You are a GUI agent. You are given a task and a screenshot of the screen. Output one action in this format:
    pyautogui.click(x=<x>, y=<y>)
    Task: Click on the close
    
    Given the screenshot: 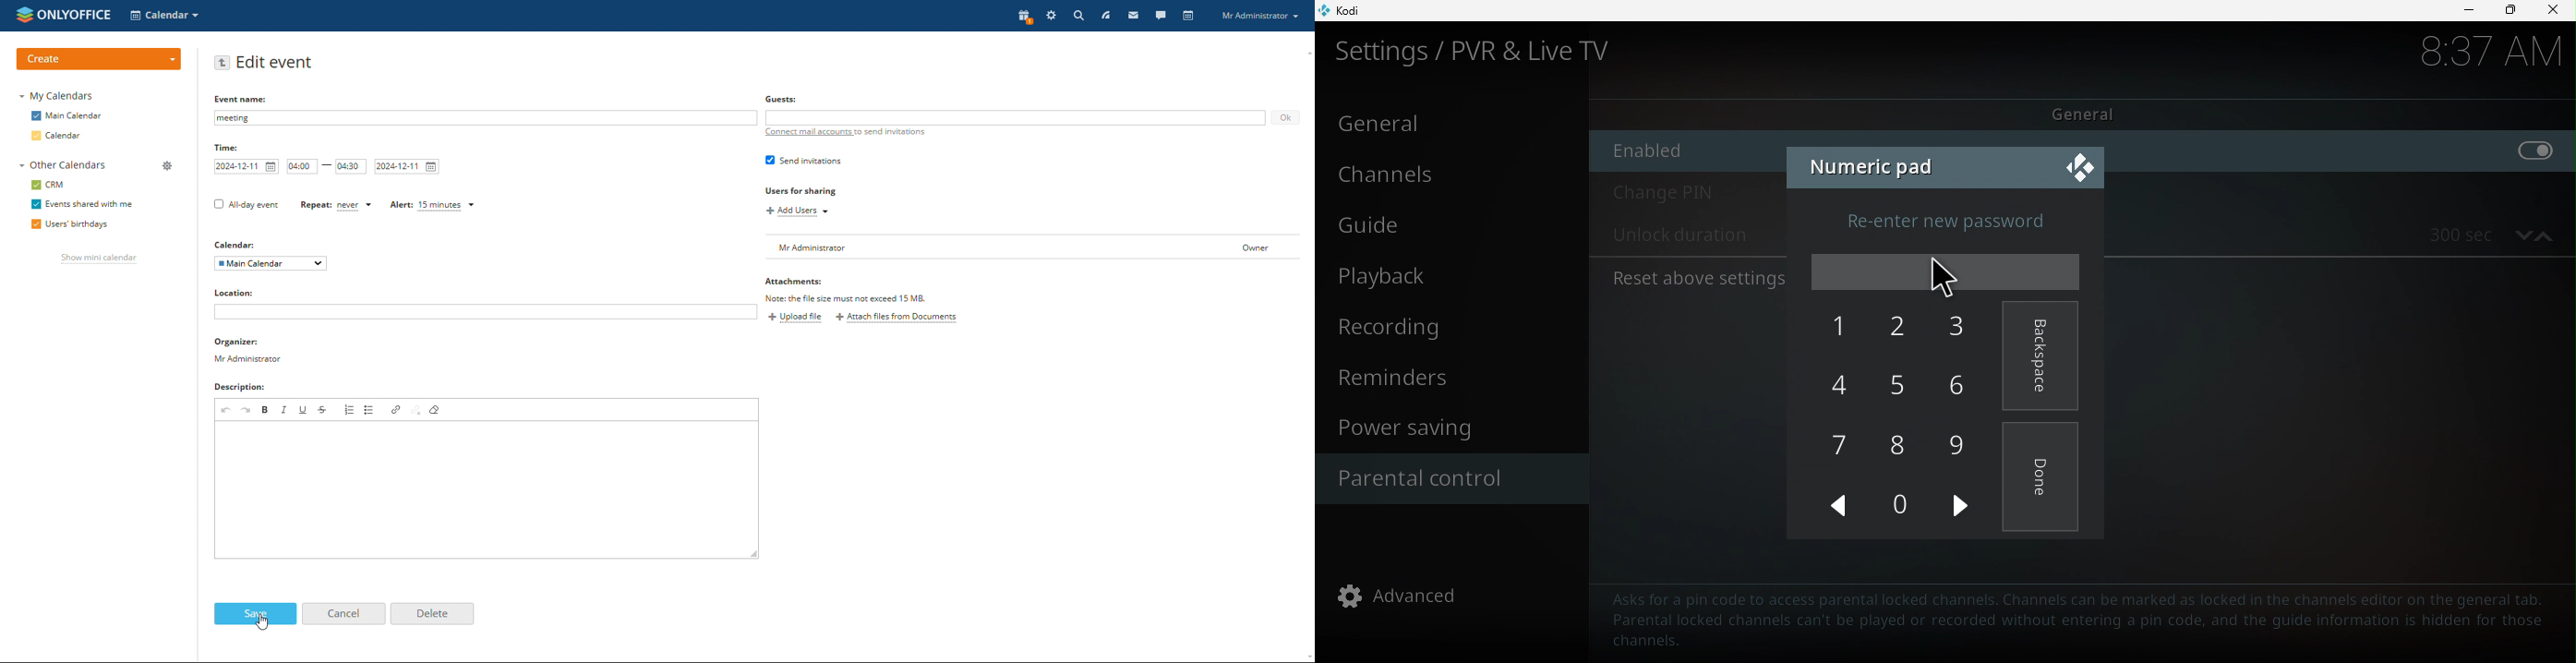 What is the action you would take?
    pyautogui.click(x=2556, y=12)
    